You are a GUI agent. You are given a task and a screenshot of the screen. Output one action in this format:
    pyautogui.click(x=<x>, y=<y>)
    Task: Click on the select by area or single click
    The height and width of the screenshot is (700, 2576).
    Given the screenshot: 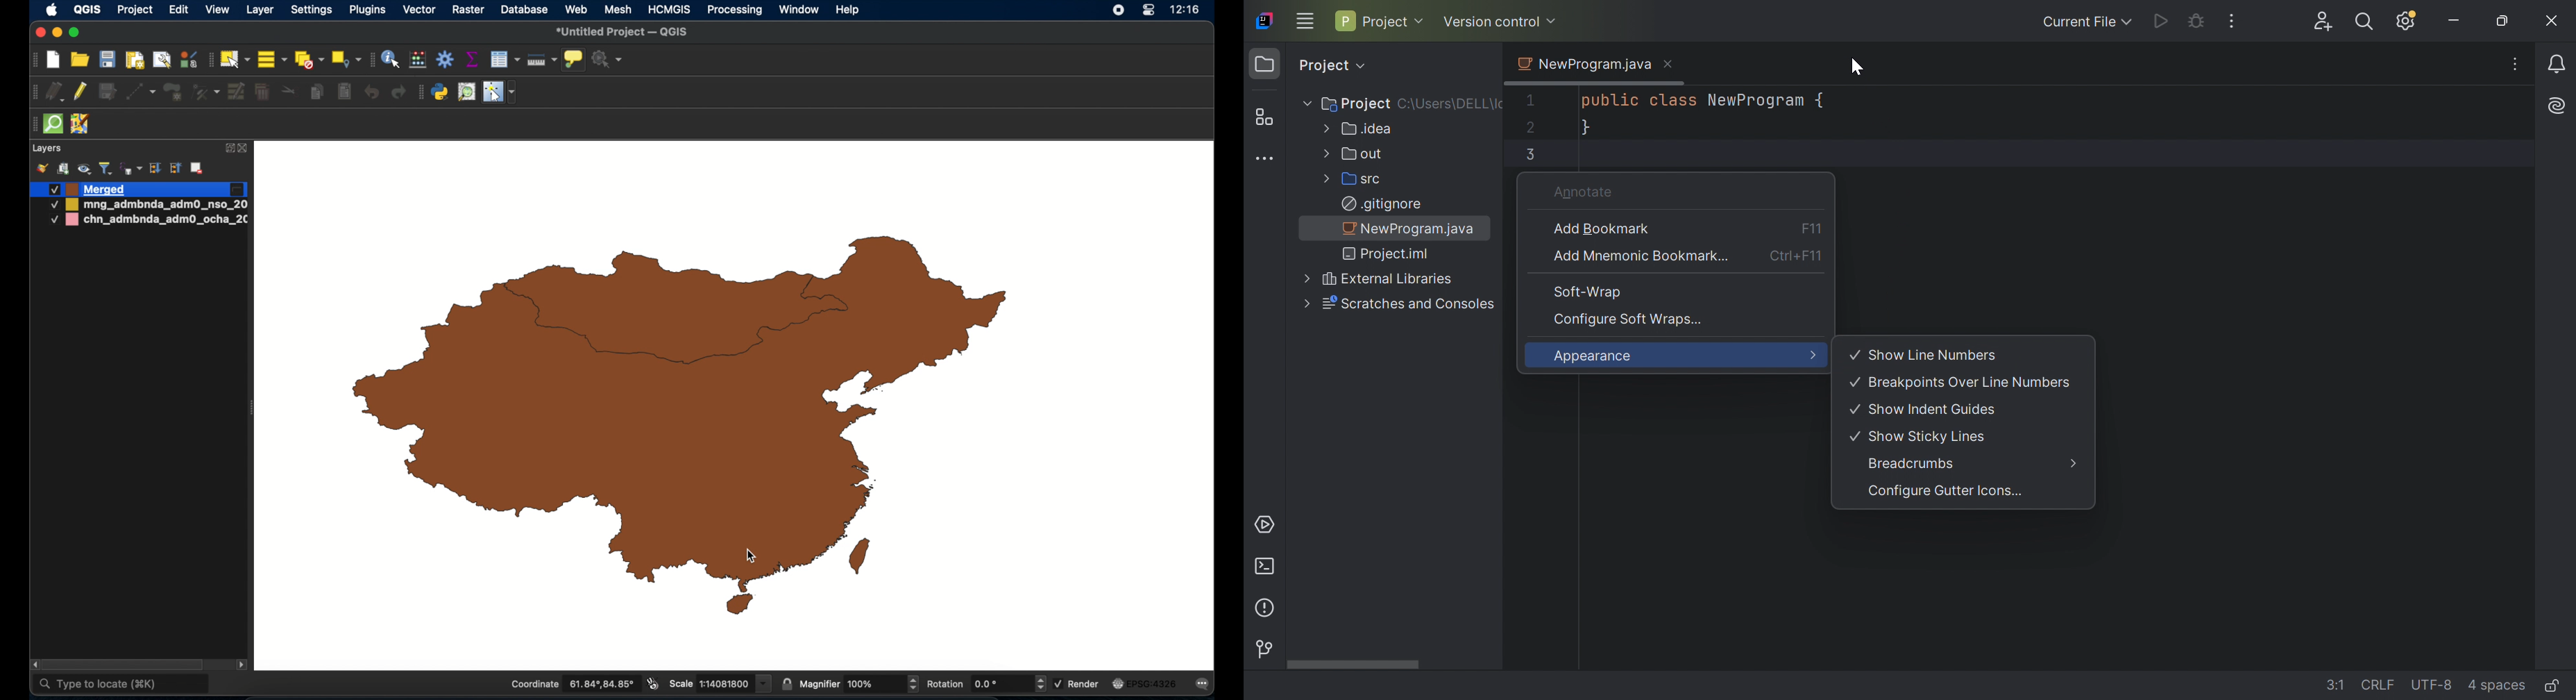 What is the action you would take?
    pyautogui.click(x=236, y=58)
    